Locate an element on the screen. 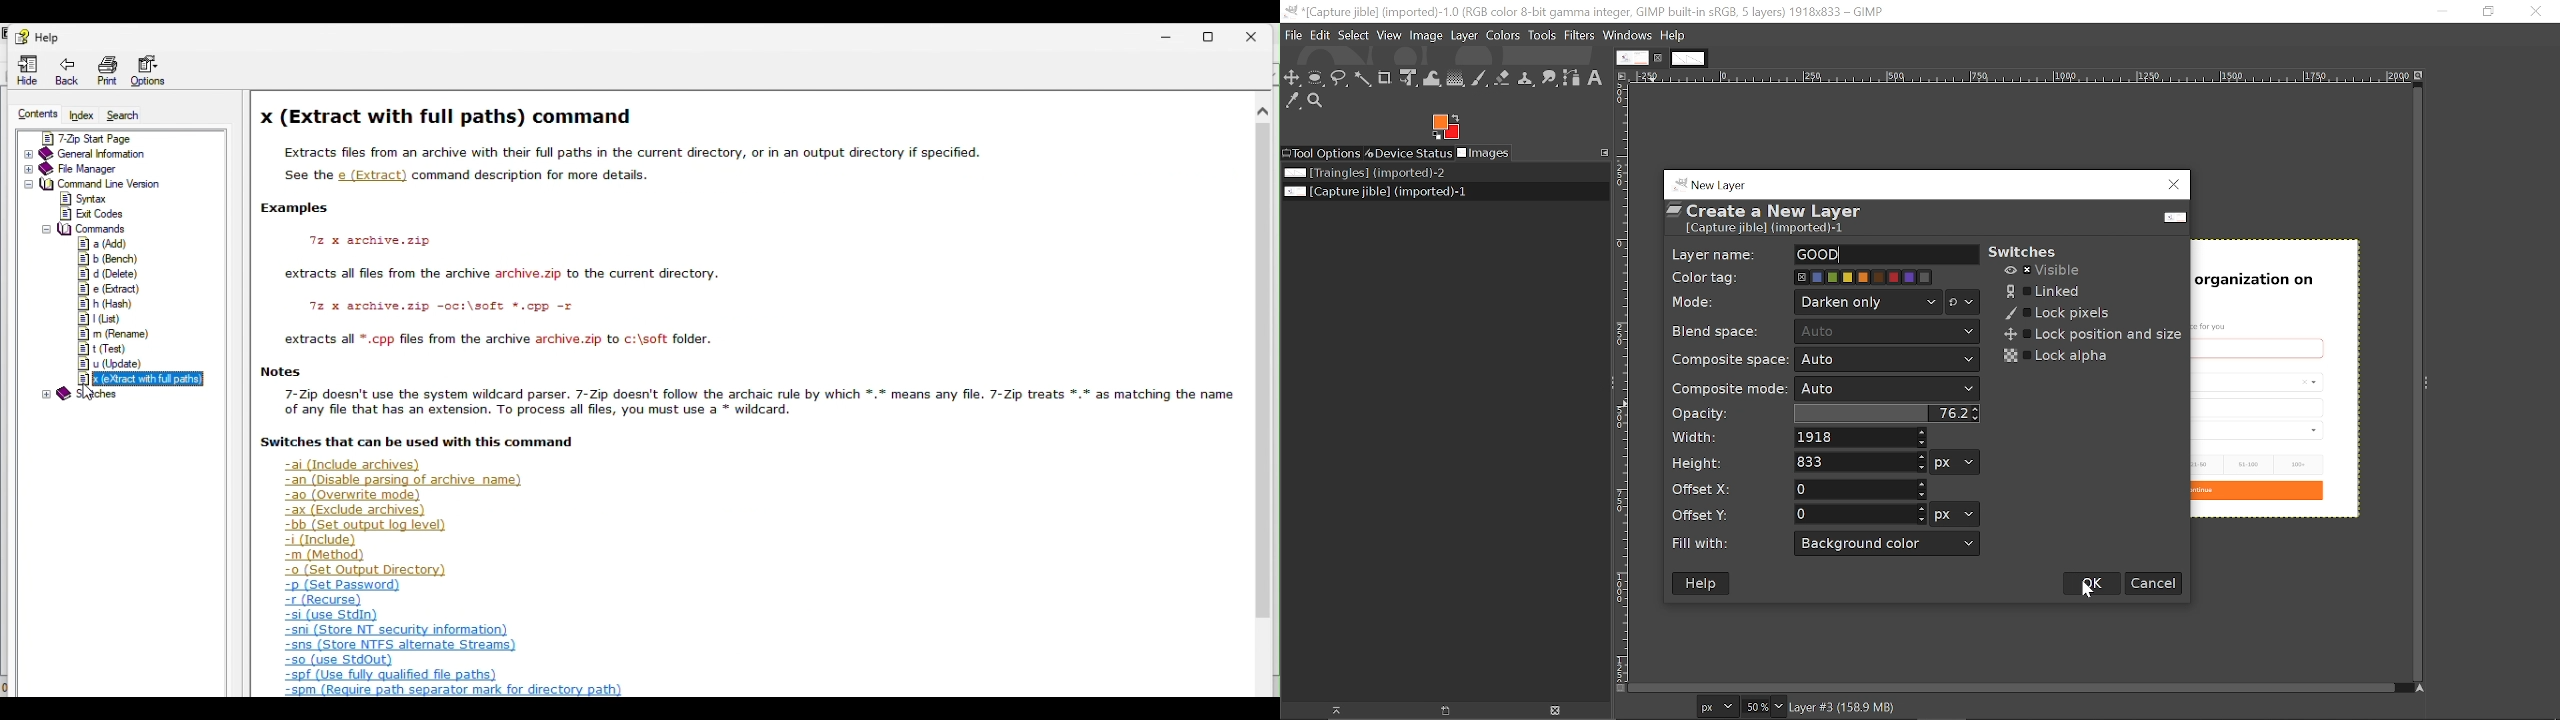 The width and height of the screenshot is (2576, 728). Other tab is located at coordinates (1688, 59).